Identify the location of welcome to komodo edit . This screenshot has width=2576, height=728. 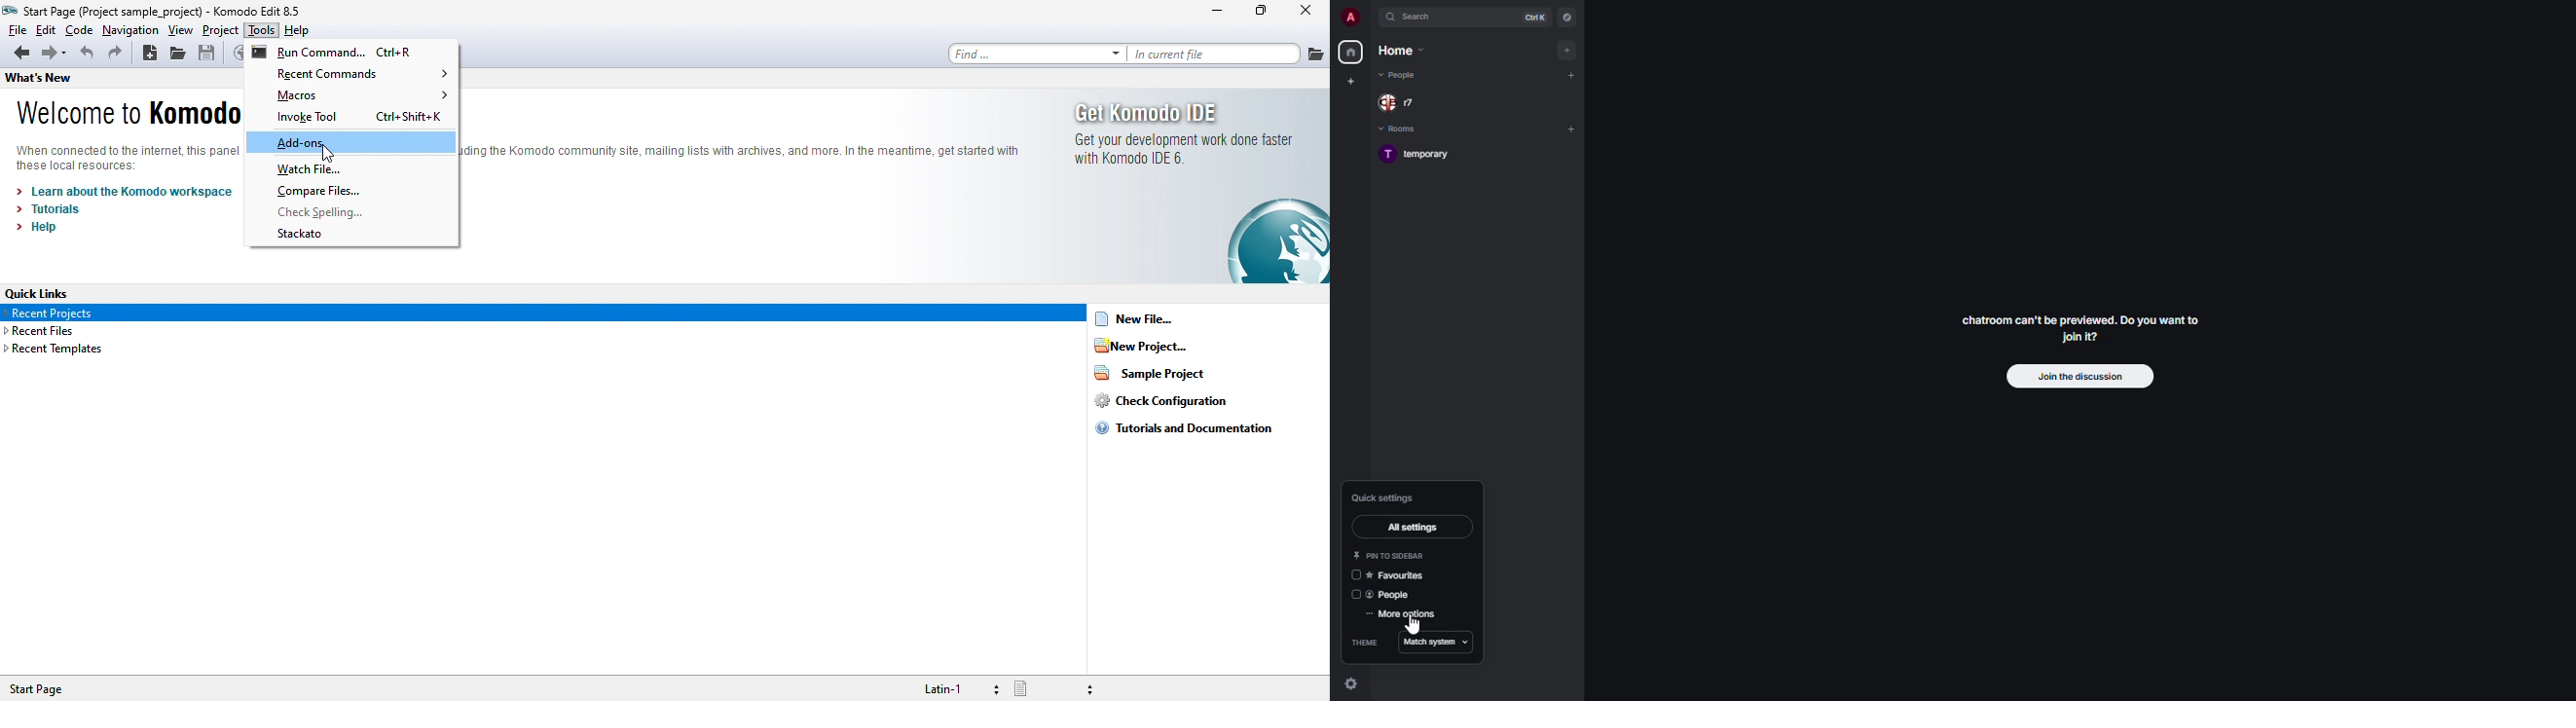
(127, 113).